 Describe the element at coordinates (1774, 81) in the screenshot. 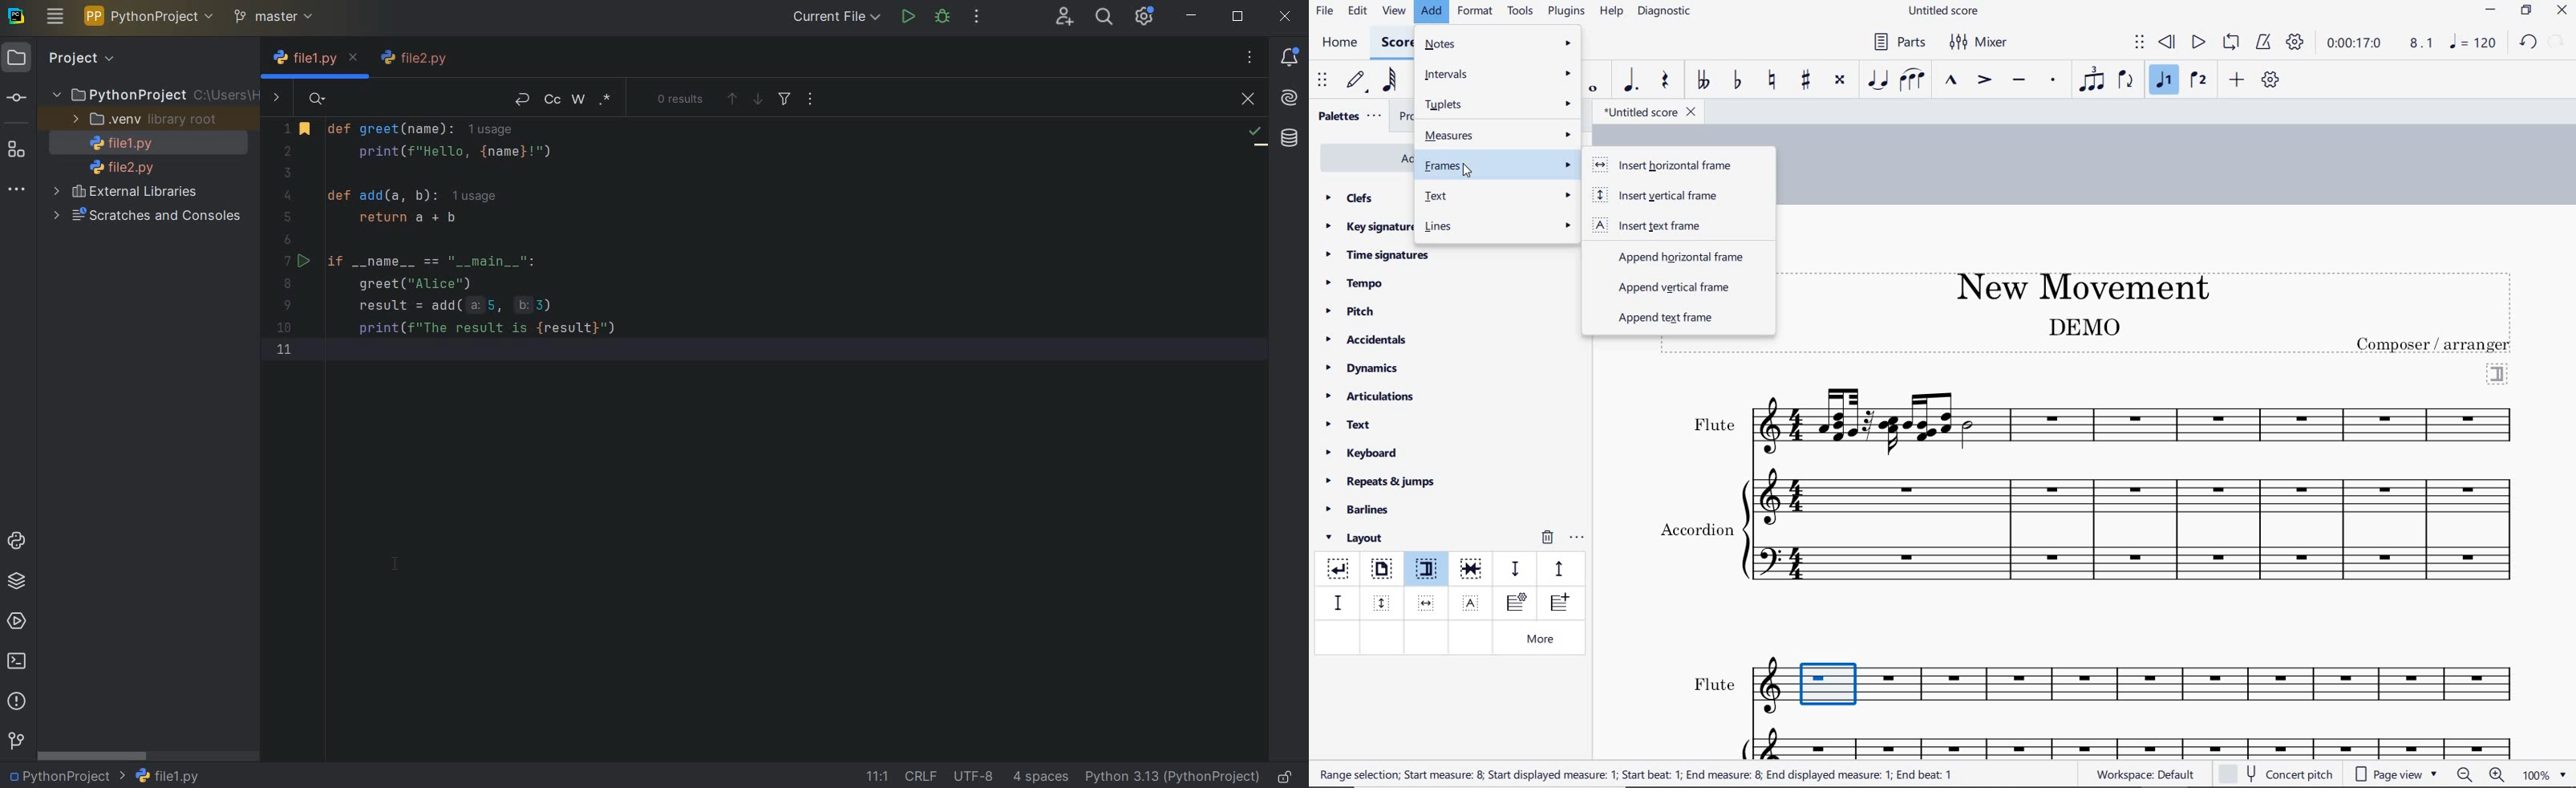

I see `toggle natural` at that location.